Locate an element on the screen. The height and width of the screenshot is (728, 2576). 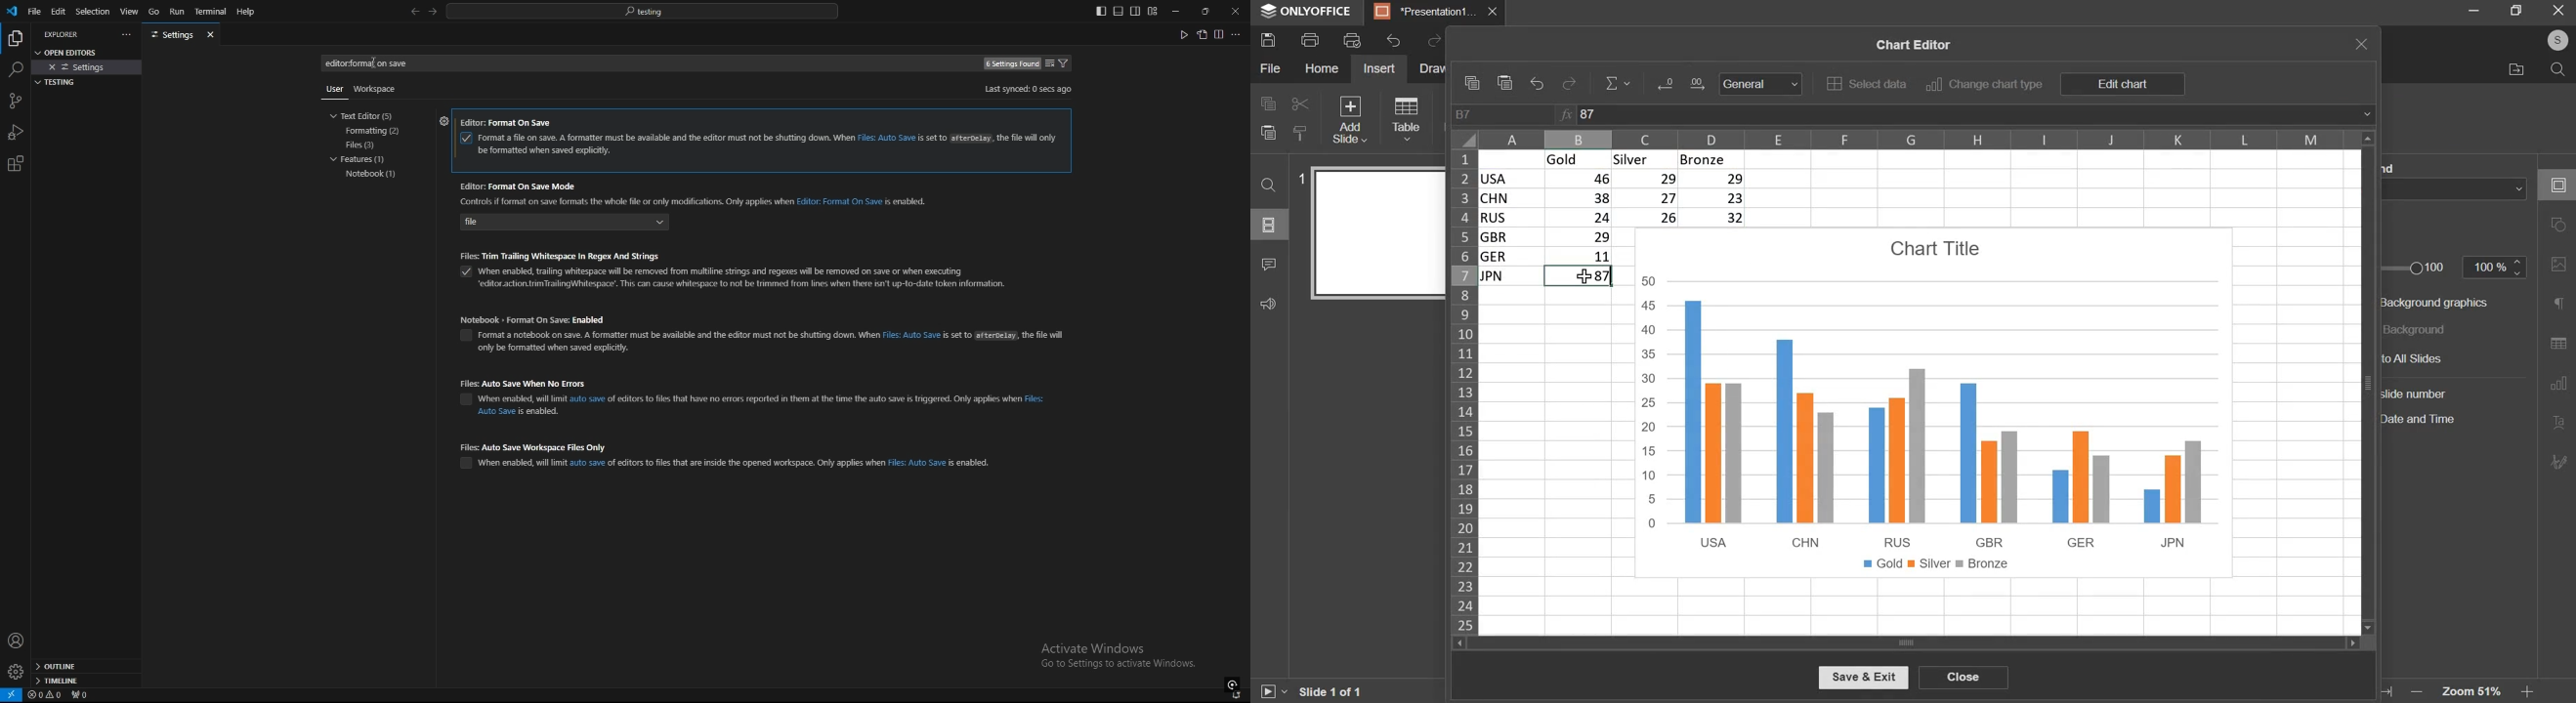
| 29 is located at coordinates (1581, 237).